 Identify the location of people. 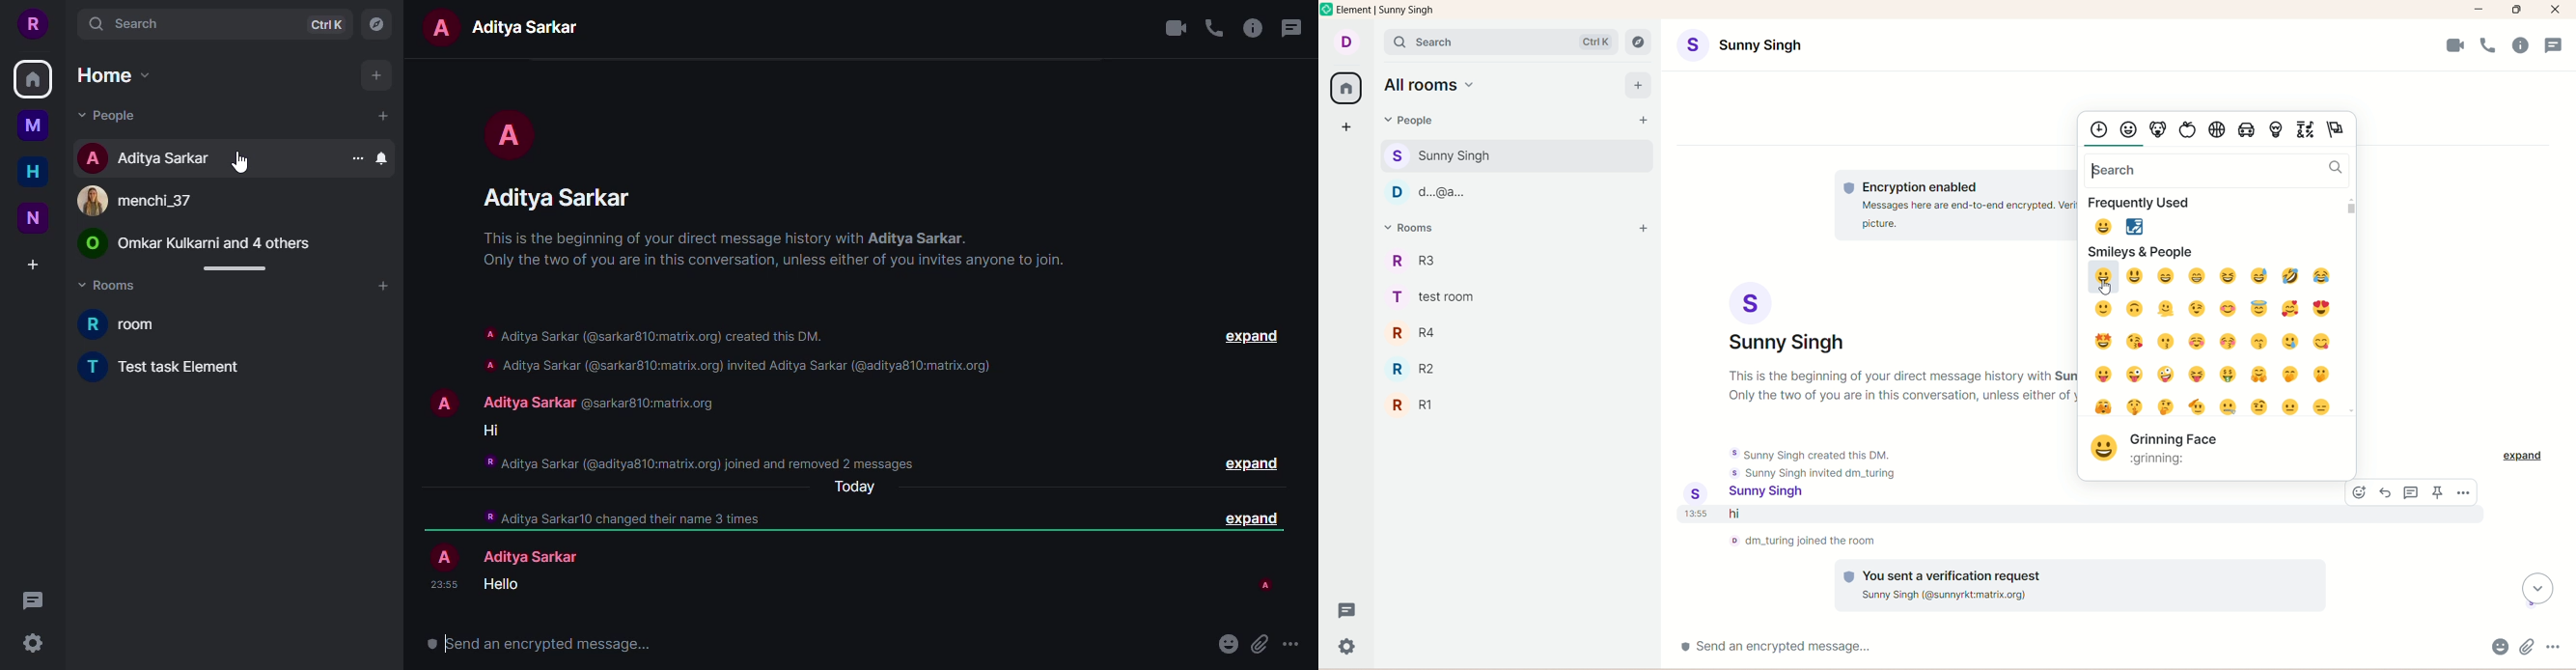
(1406, 120).